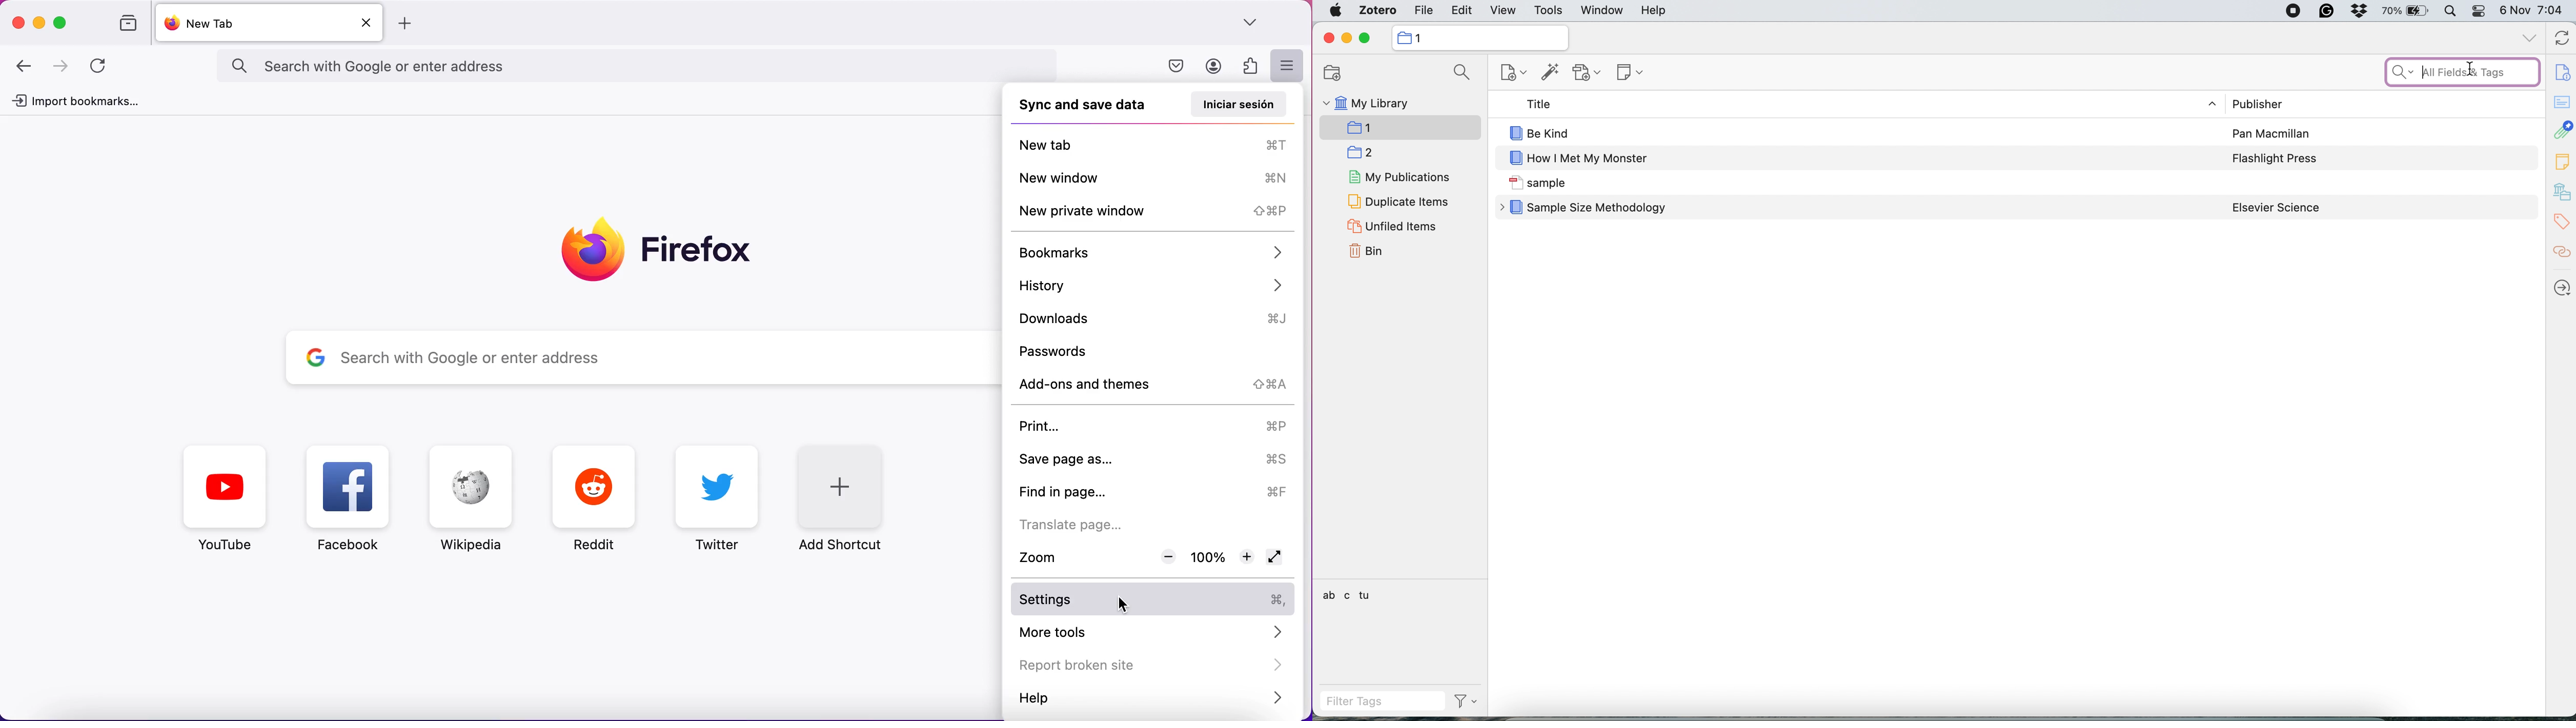 Image resolution: width=2576 pixels, height=728 pixels. Describe the element at coordinates (1660, 11) in the screenshot. I see `help` at that location.